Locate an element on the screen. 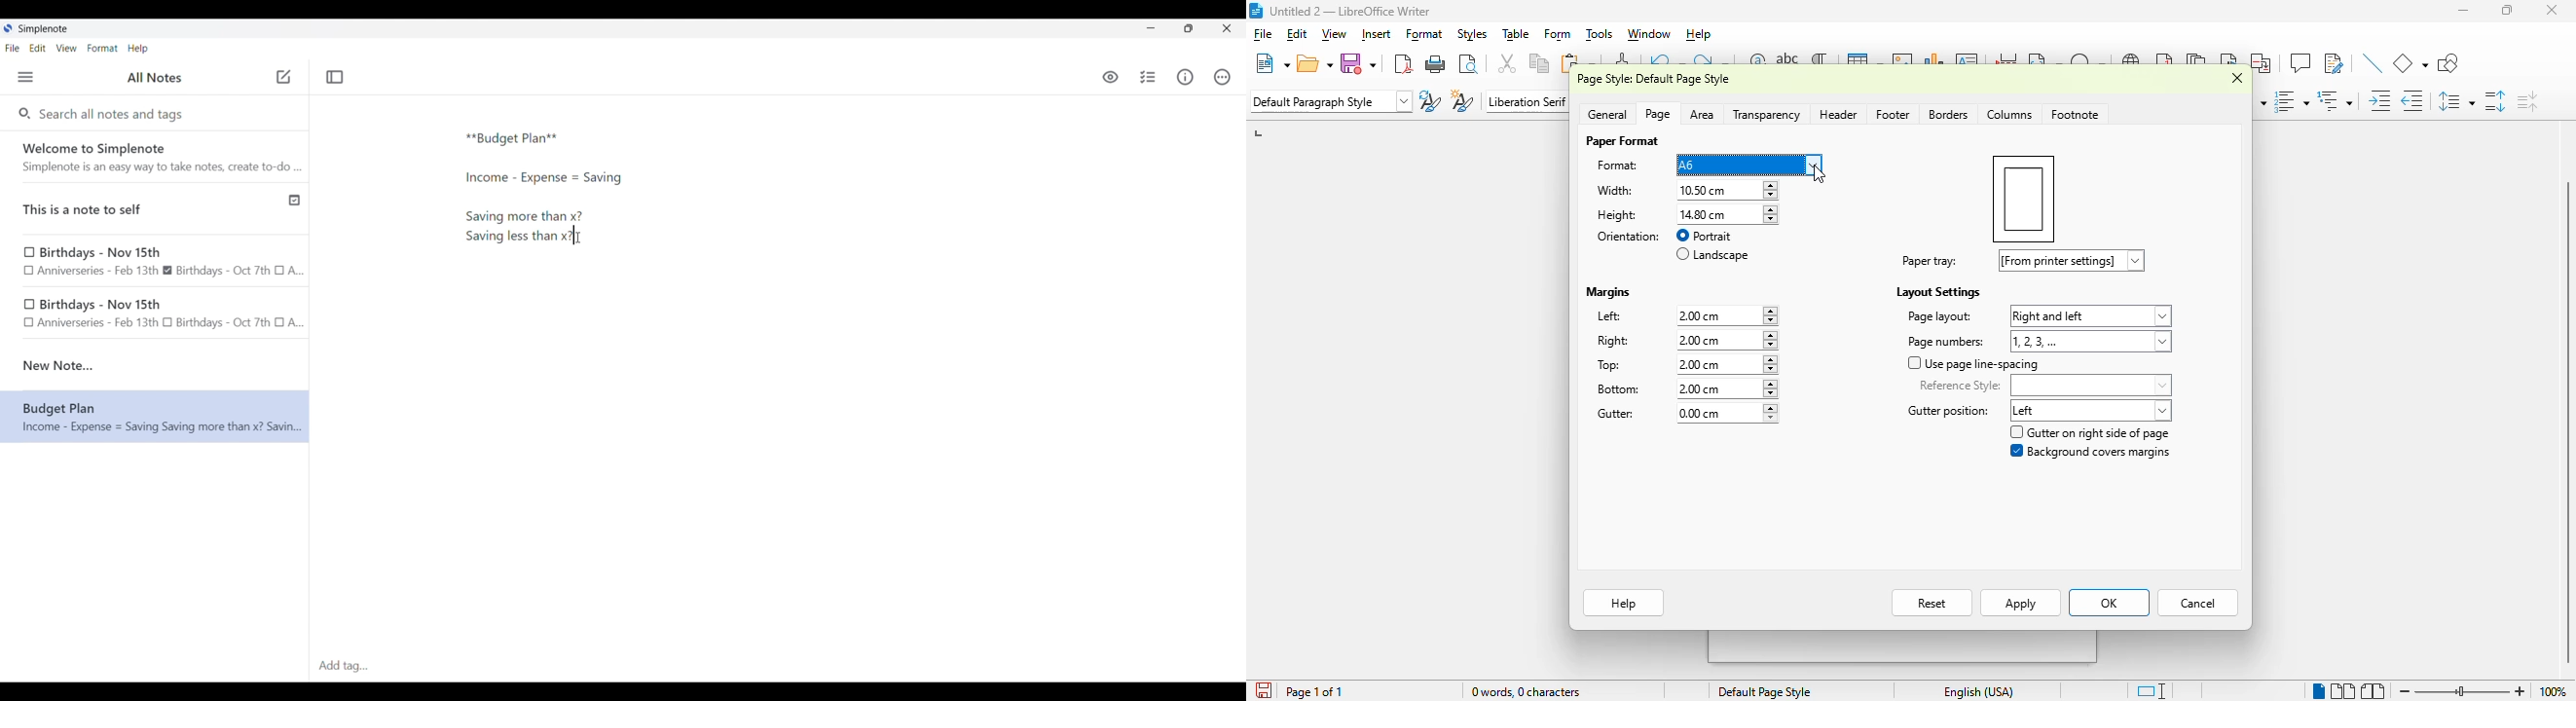 The width and height of the screenshot is (2576, 728). file is located at coordinates (1264, 33).